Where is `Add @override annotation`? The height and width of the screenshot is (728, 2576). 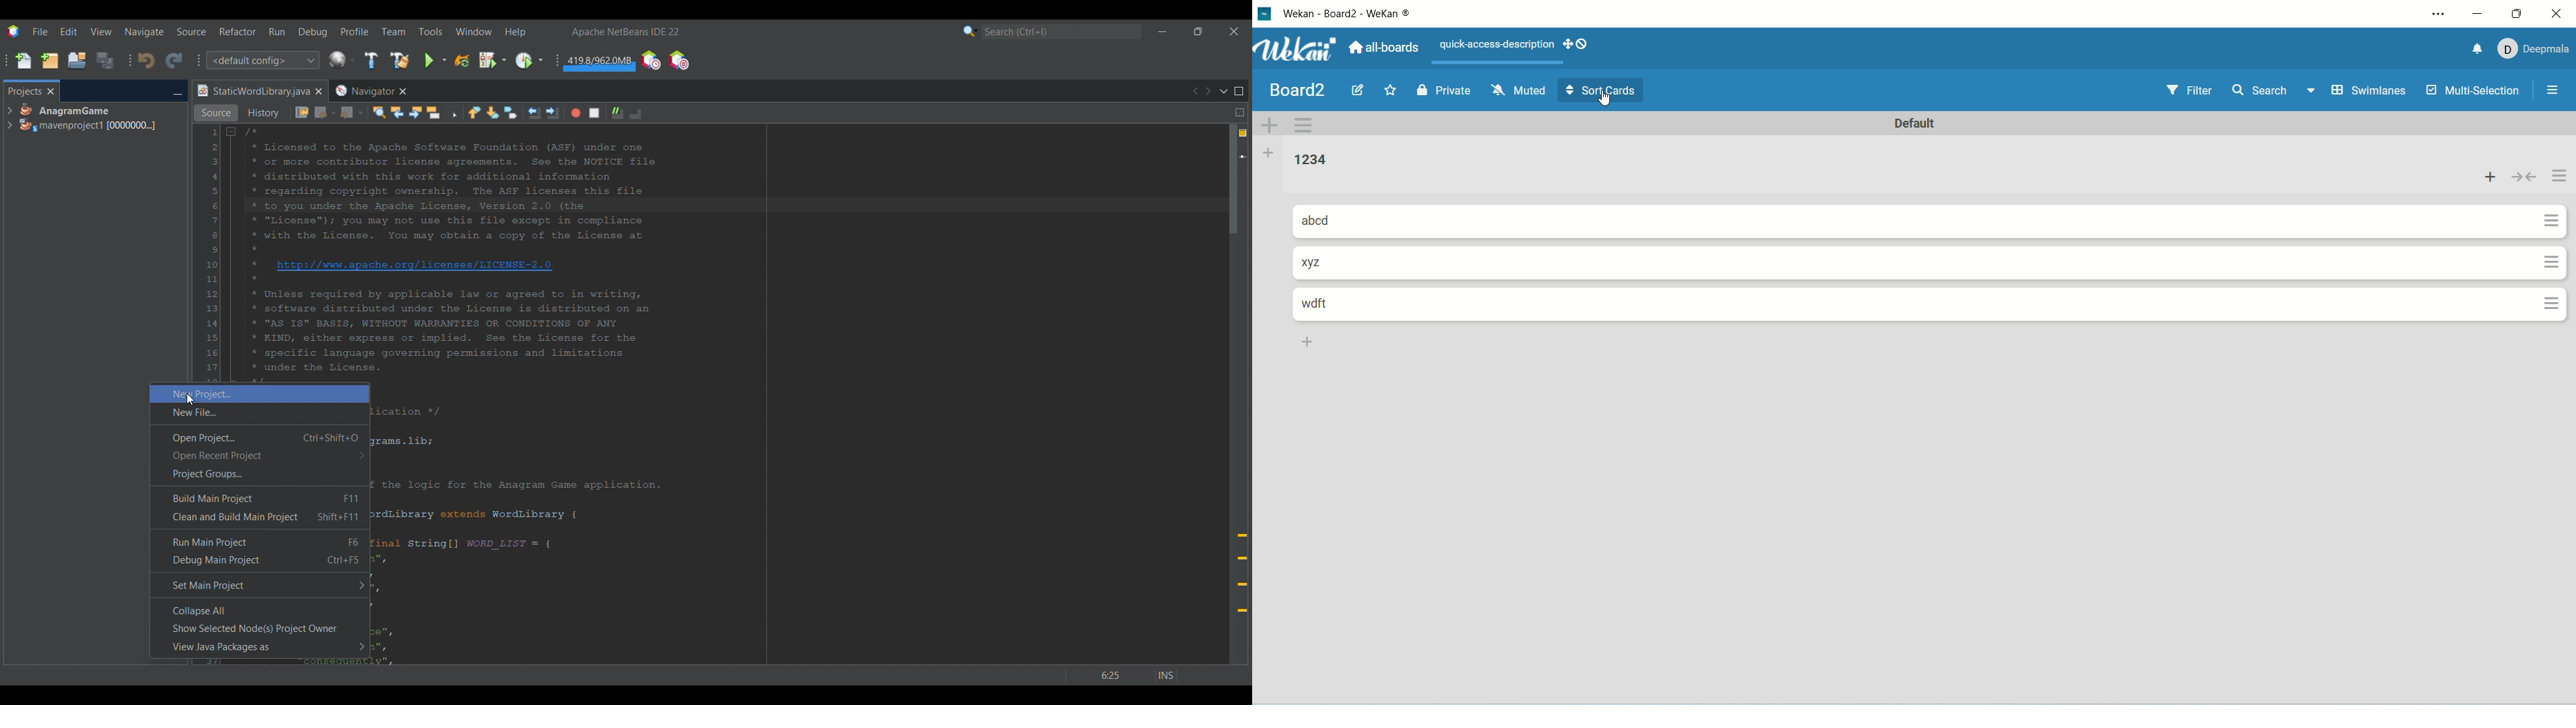 Add @override annotation is located at coordinates (1243, 573).